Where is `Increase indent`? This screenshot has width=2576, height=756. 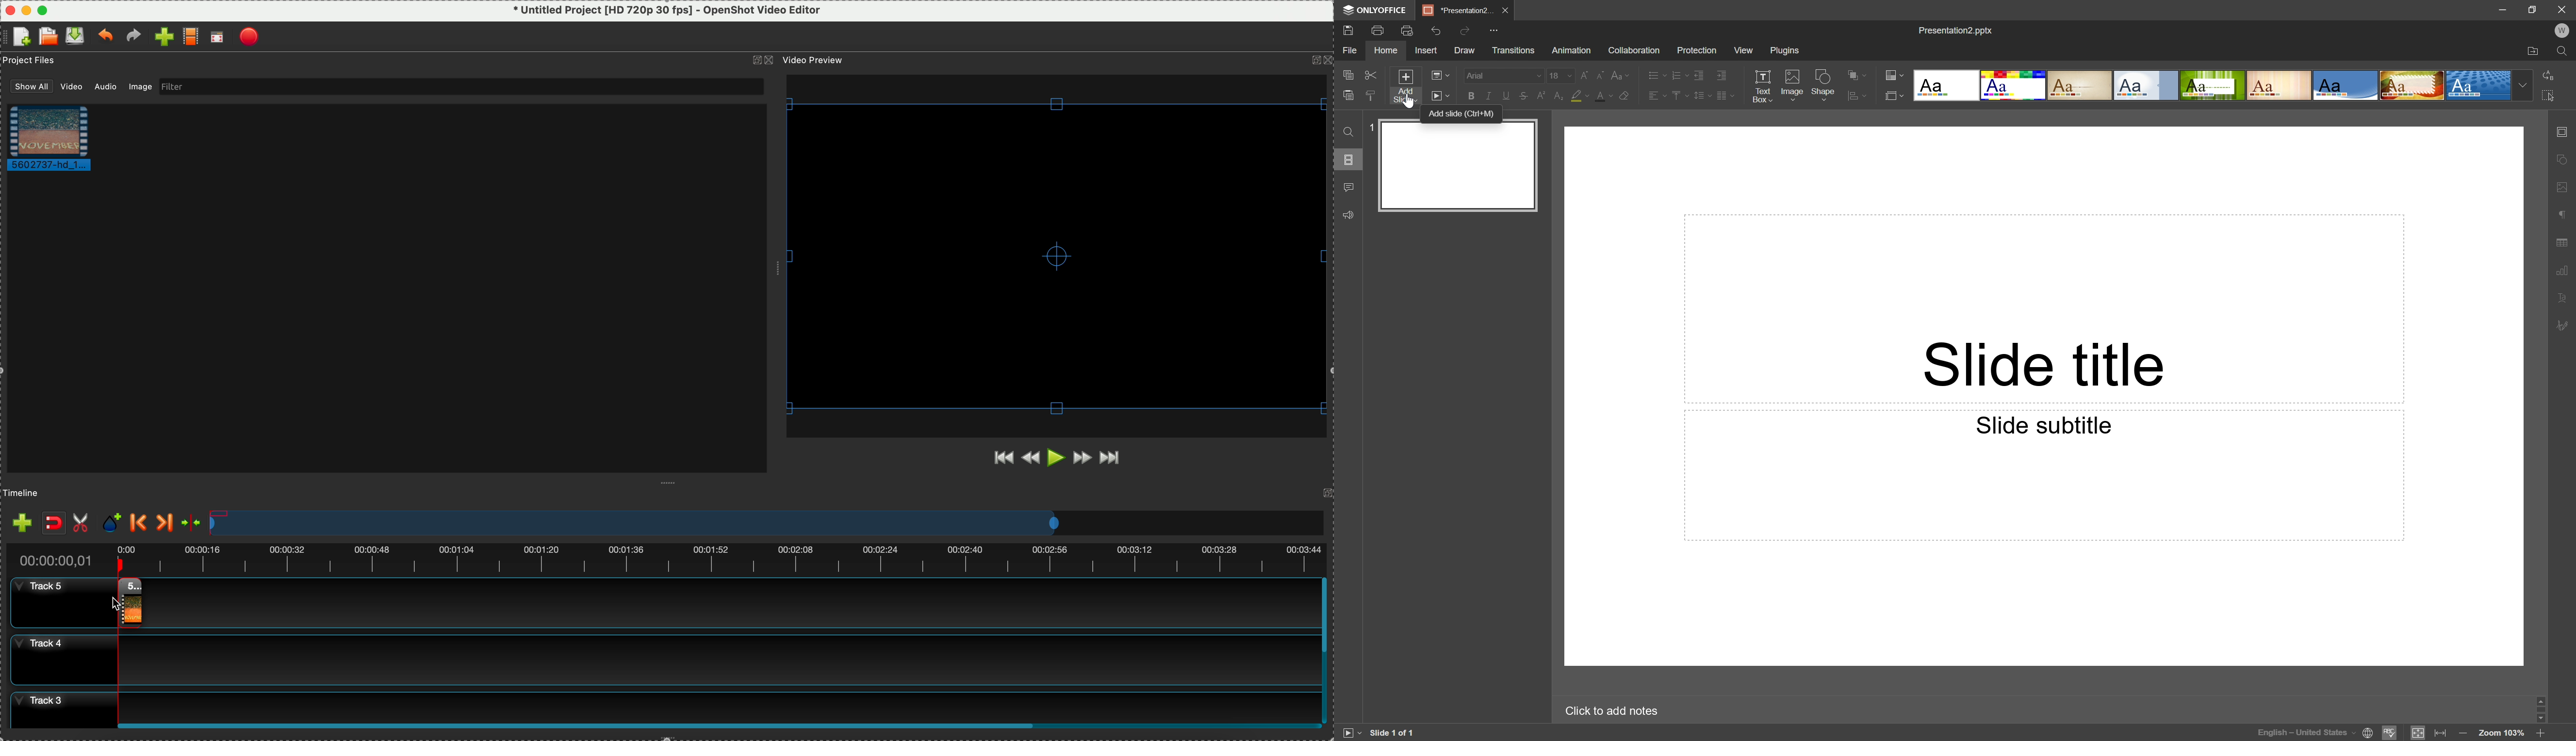 Increase indent is located at coordinates (1723, 74).